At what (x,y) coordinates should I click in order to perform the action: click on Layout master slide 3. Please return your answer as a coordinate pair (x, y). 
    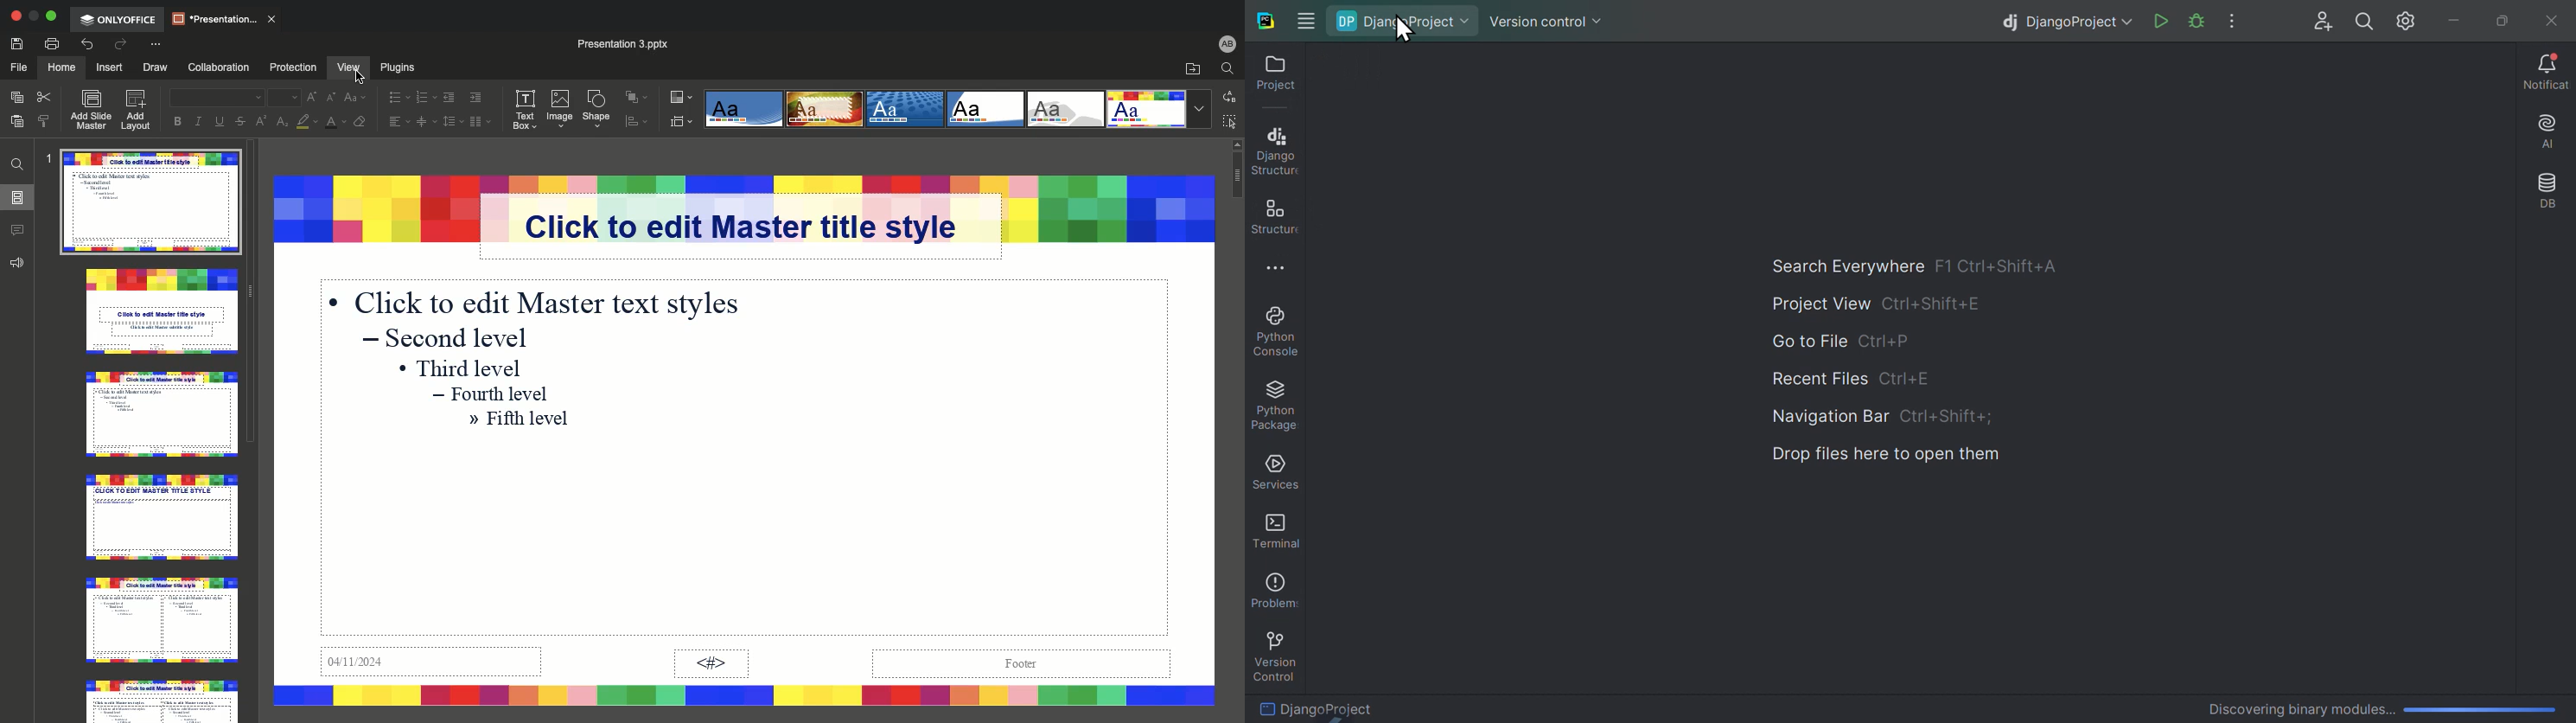
    Looking at the image, I should click on (160, 415).